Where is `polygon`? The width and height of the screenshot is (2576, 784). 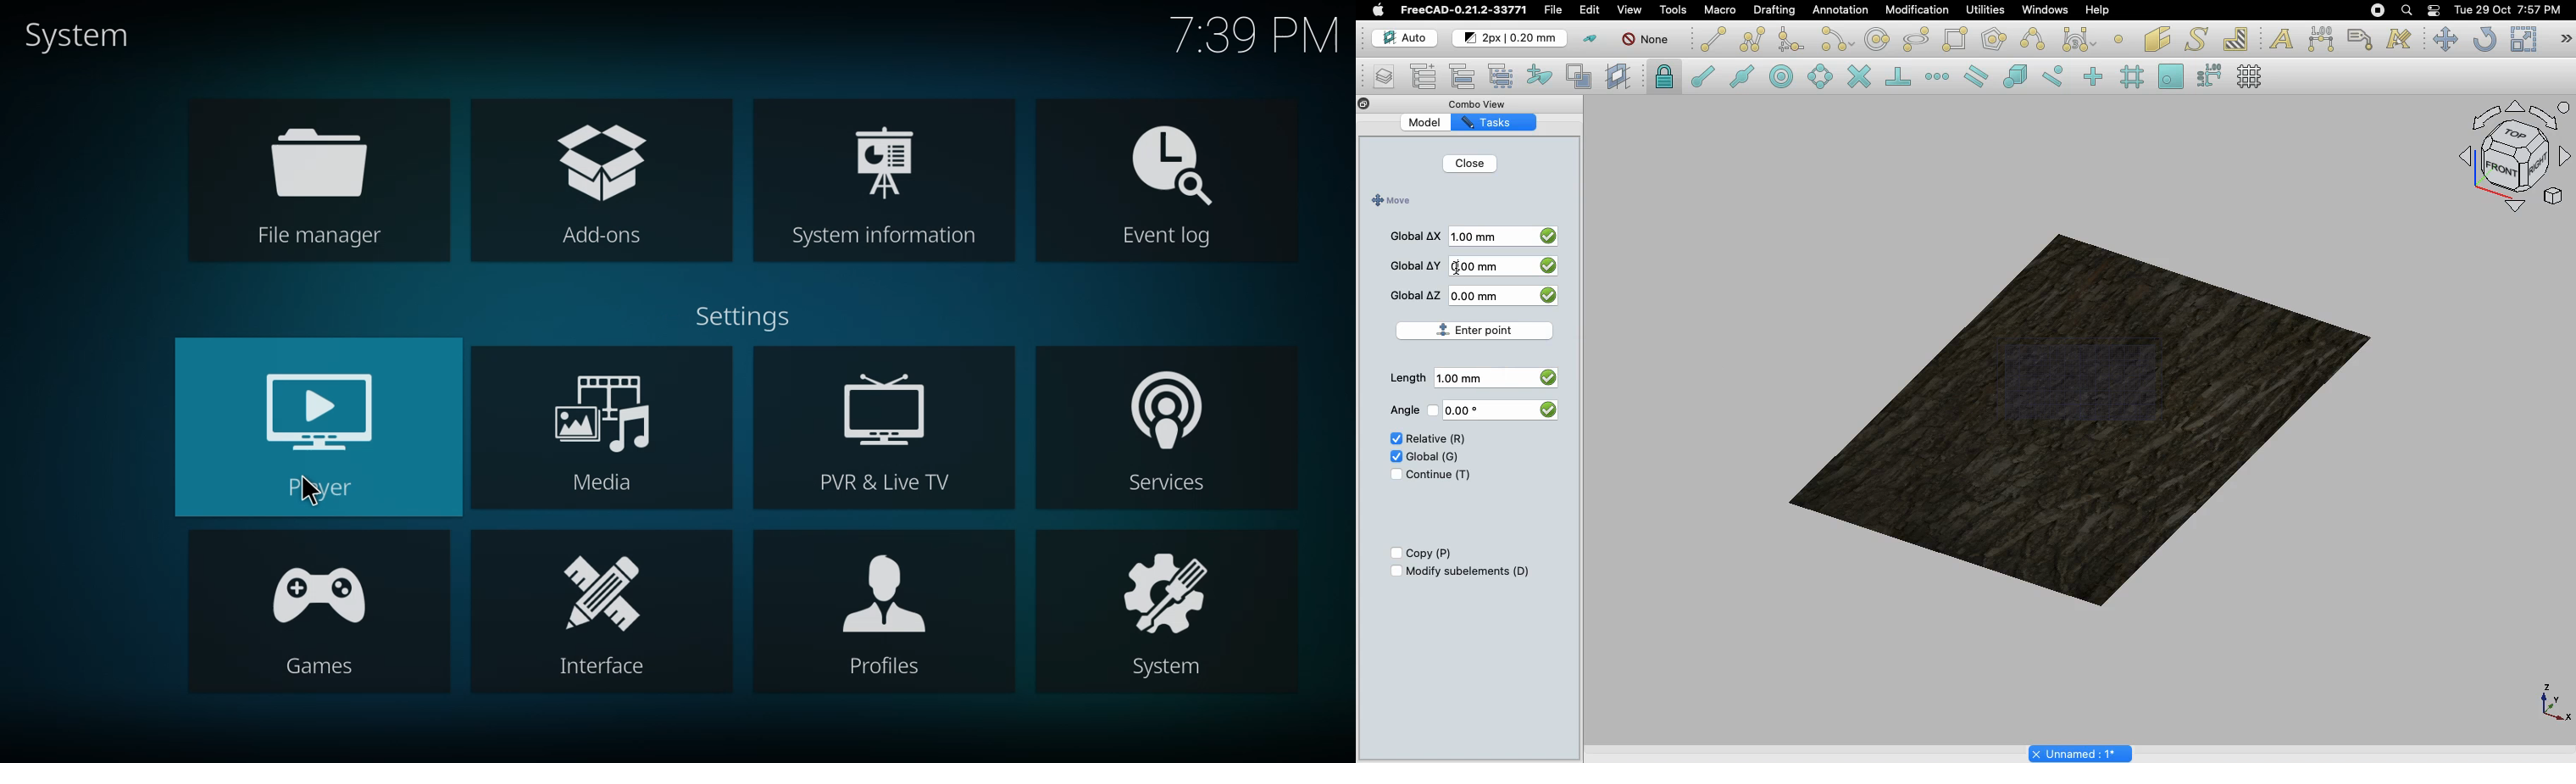
polygon is located at coordinates (1917, 40).